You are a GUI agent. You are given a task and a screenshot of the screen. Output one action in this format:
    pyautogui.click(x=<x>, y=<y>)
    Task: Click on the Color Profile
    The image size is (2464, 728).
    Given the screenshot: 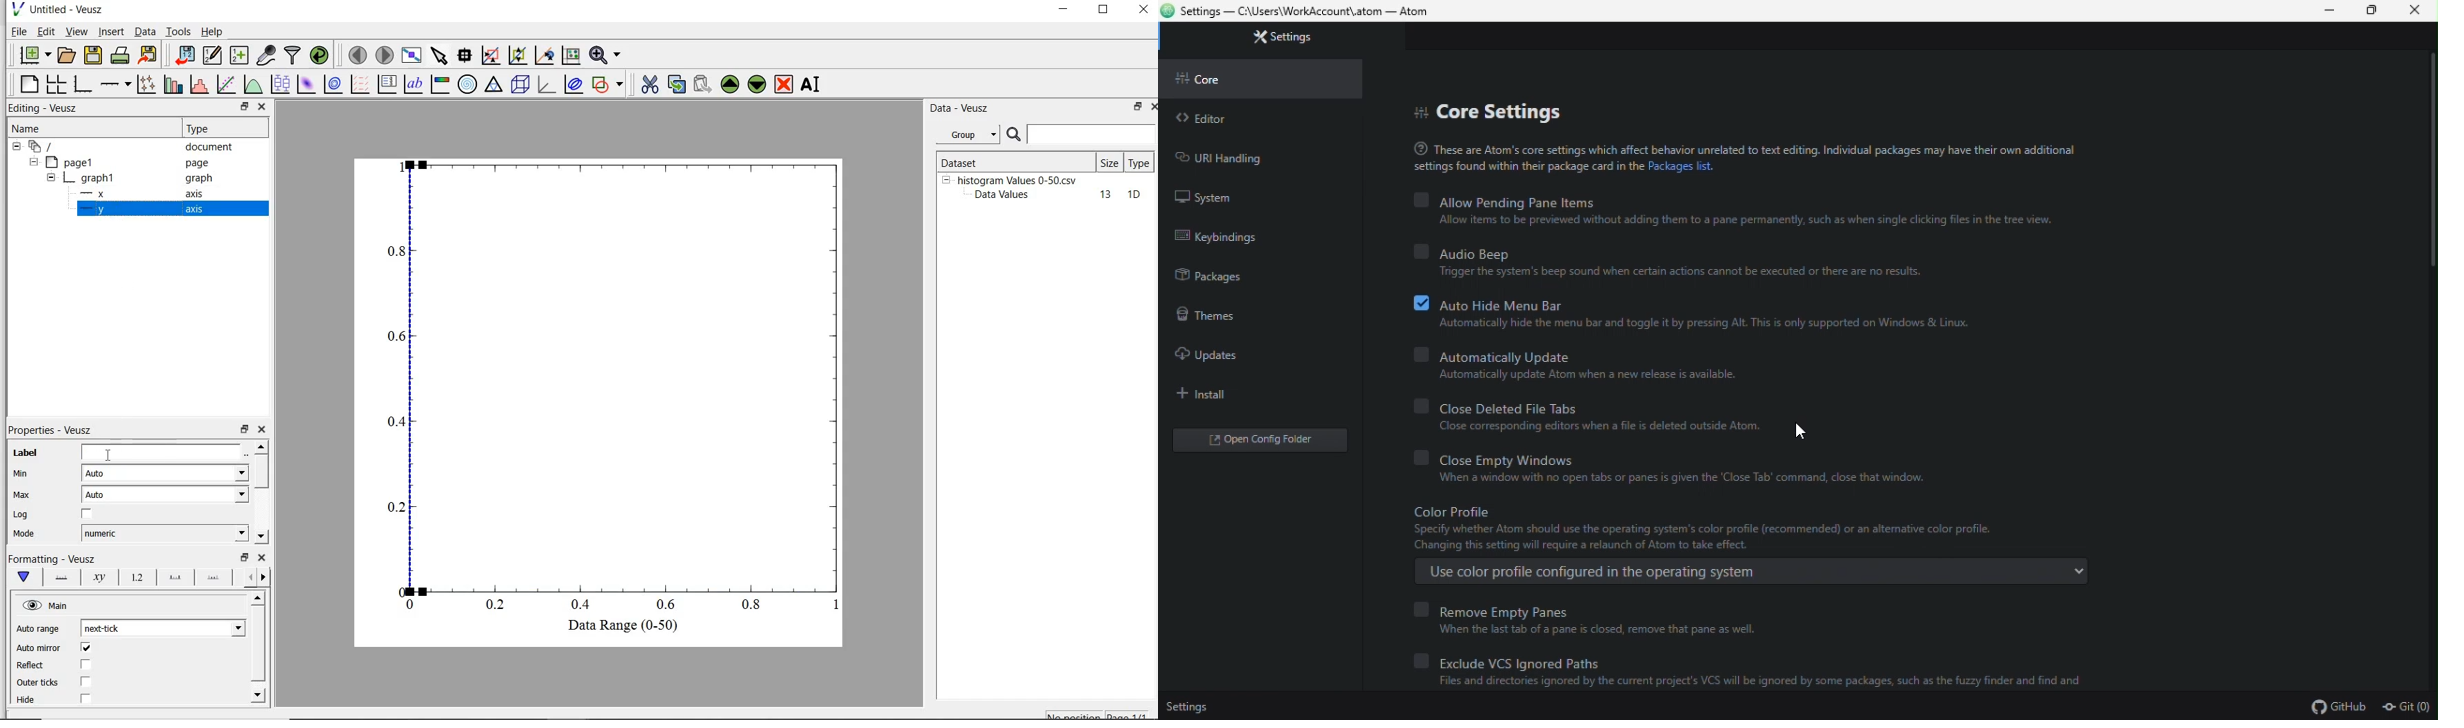 What is the action you would take?
    pyautogui.click(x=1461, y=511)
    